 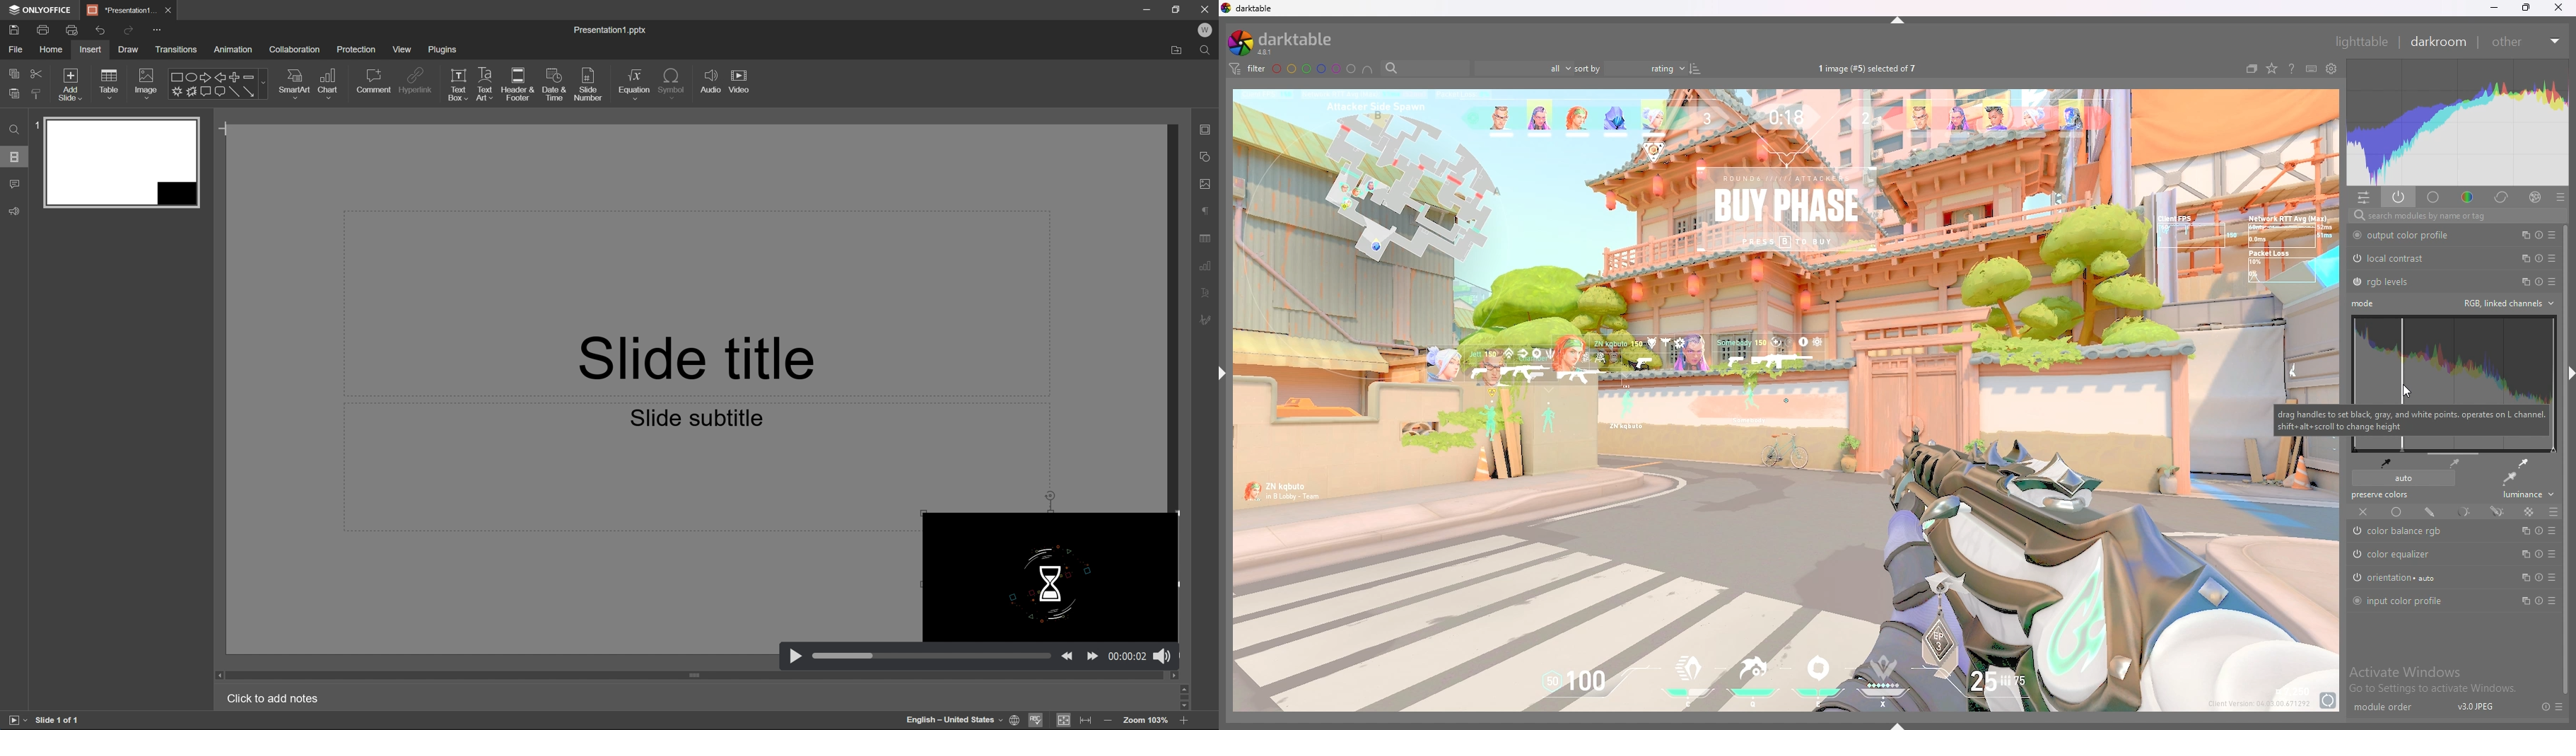 I want to click on video, so click(x=1048, y=578).